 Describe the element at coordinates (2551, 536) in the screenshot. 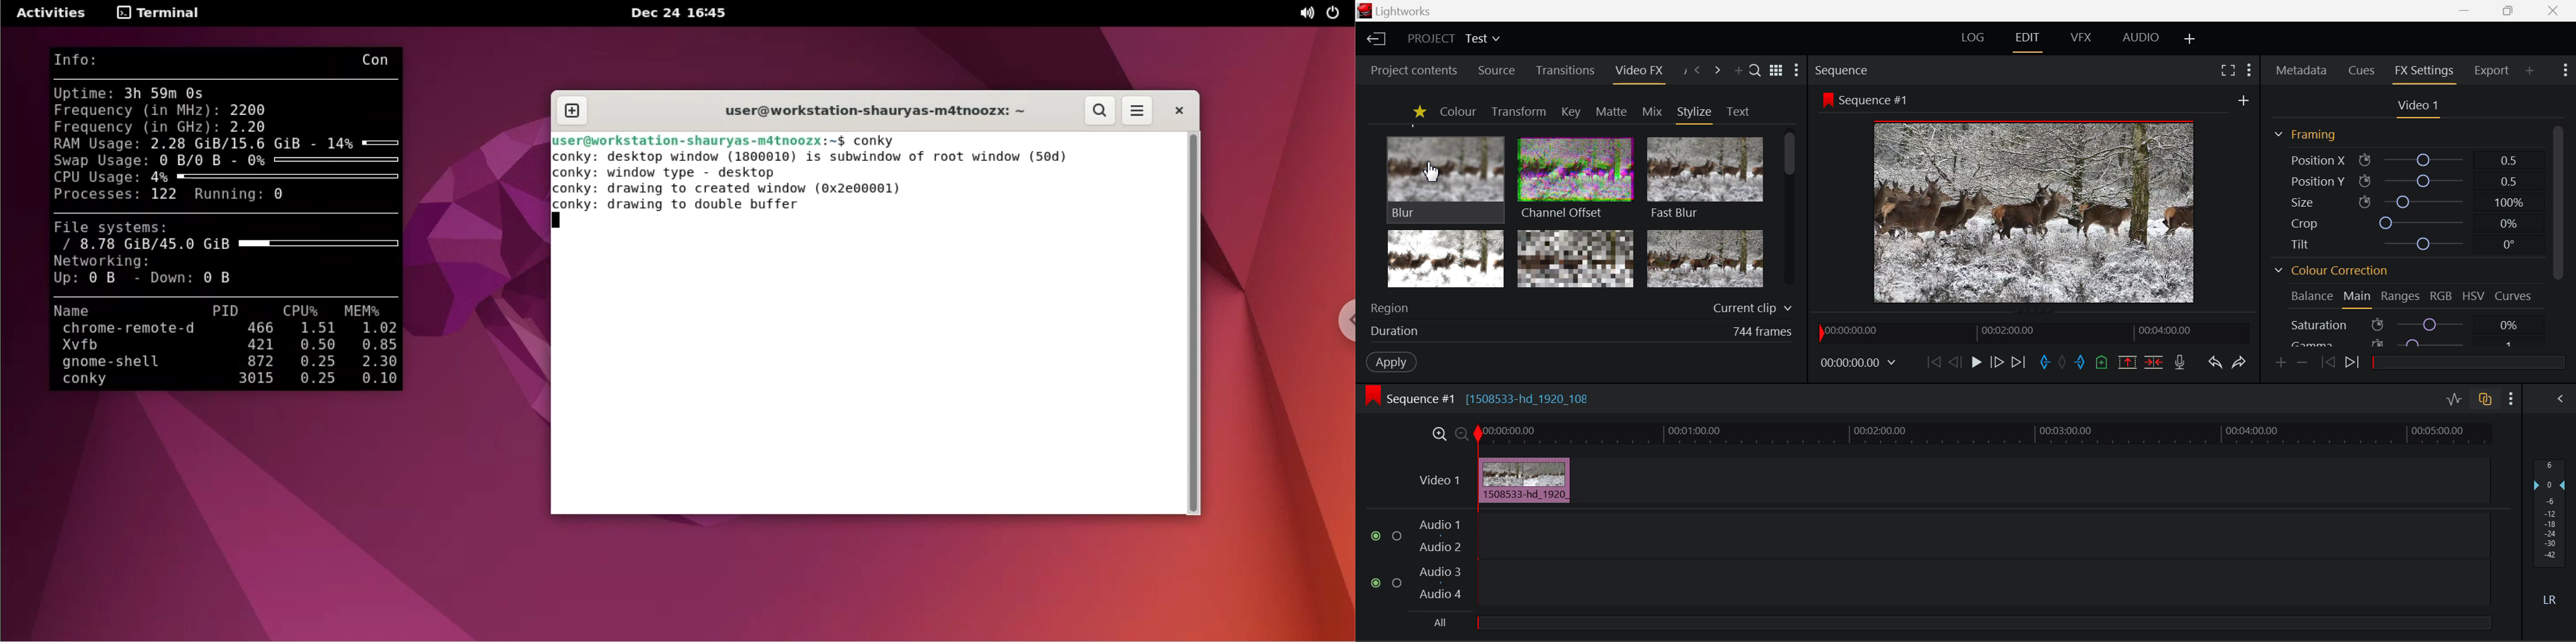

I see `Decibel Level` at that location.